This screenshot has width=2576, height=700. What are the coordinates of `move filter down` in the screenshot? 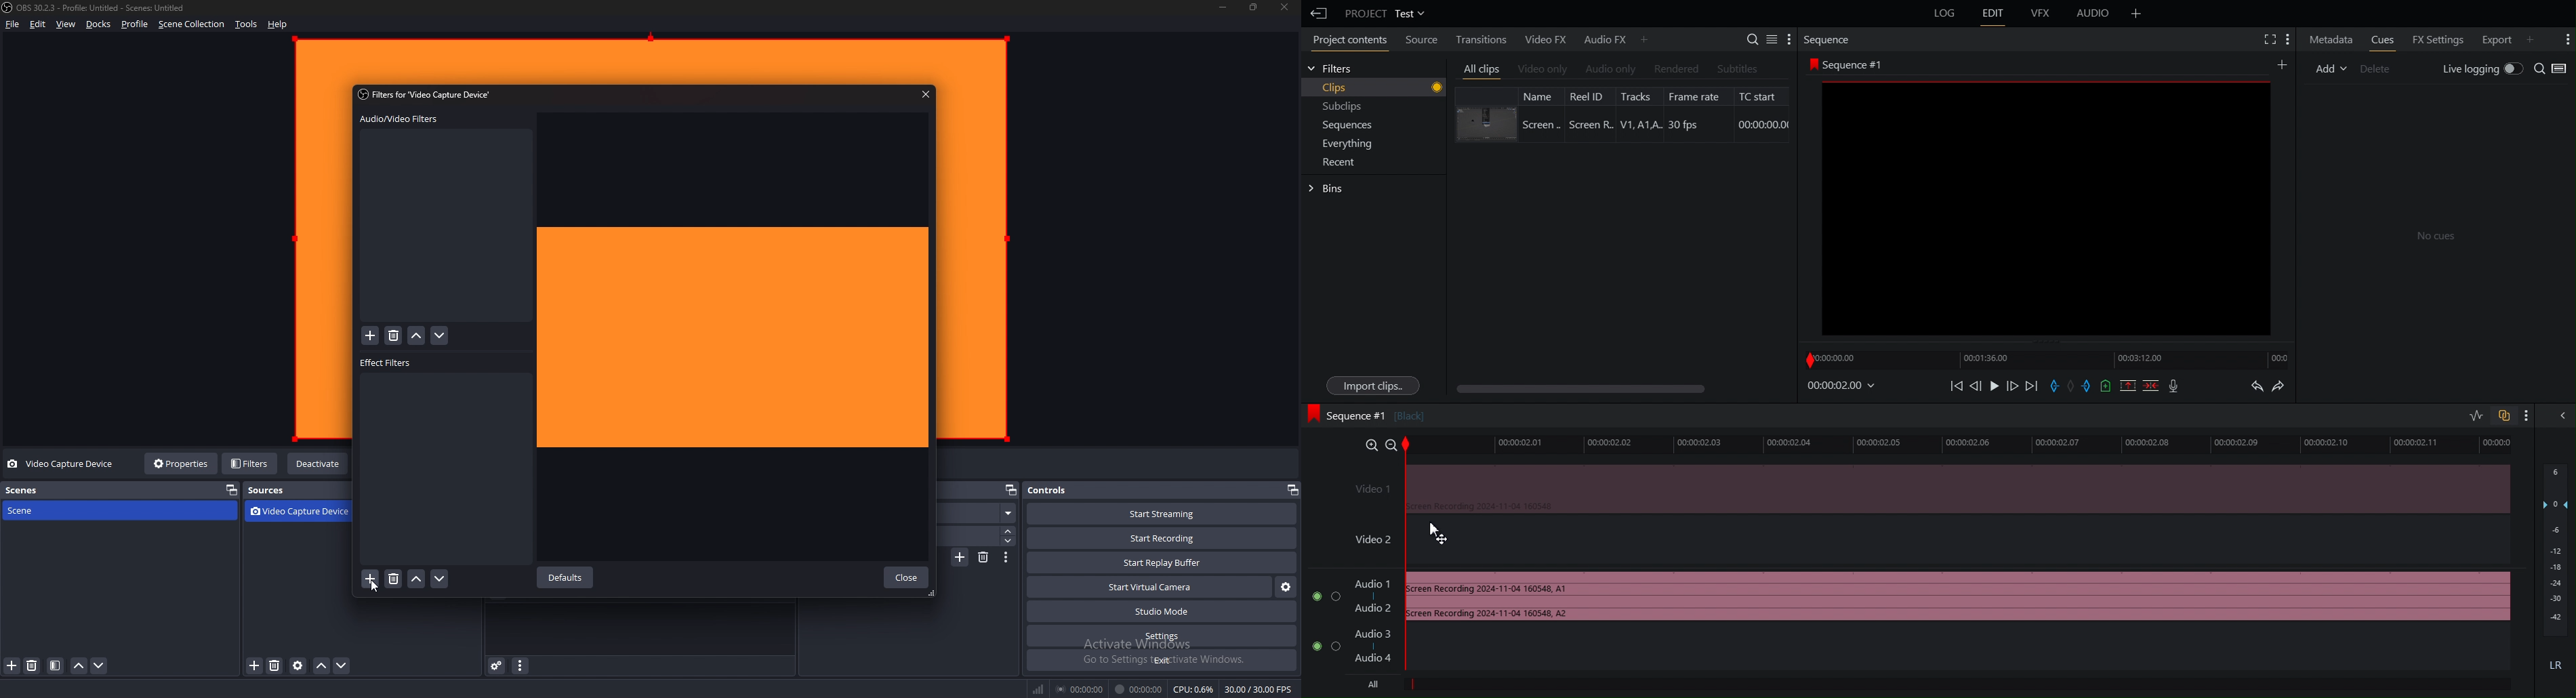 It's located at (440, 336).